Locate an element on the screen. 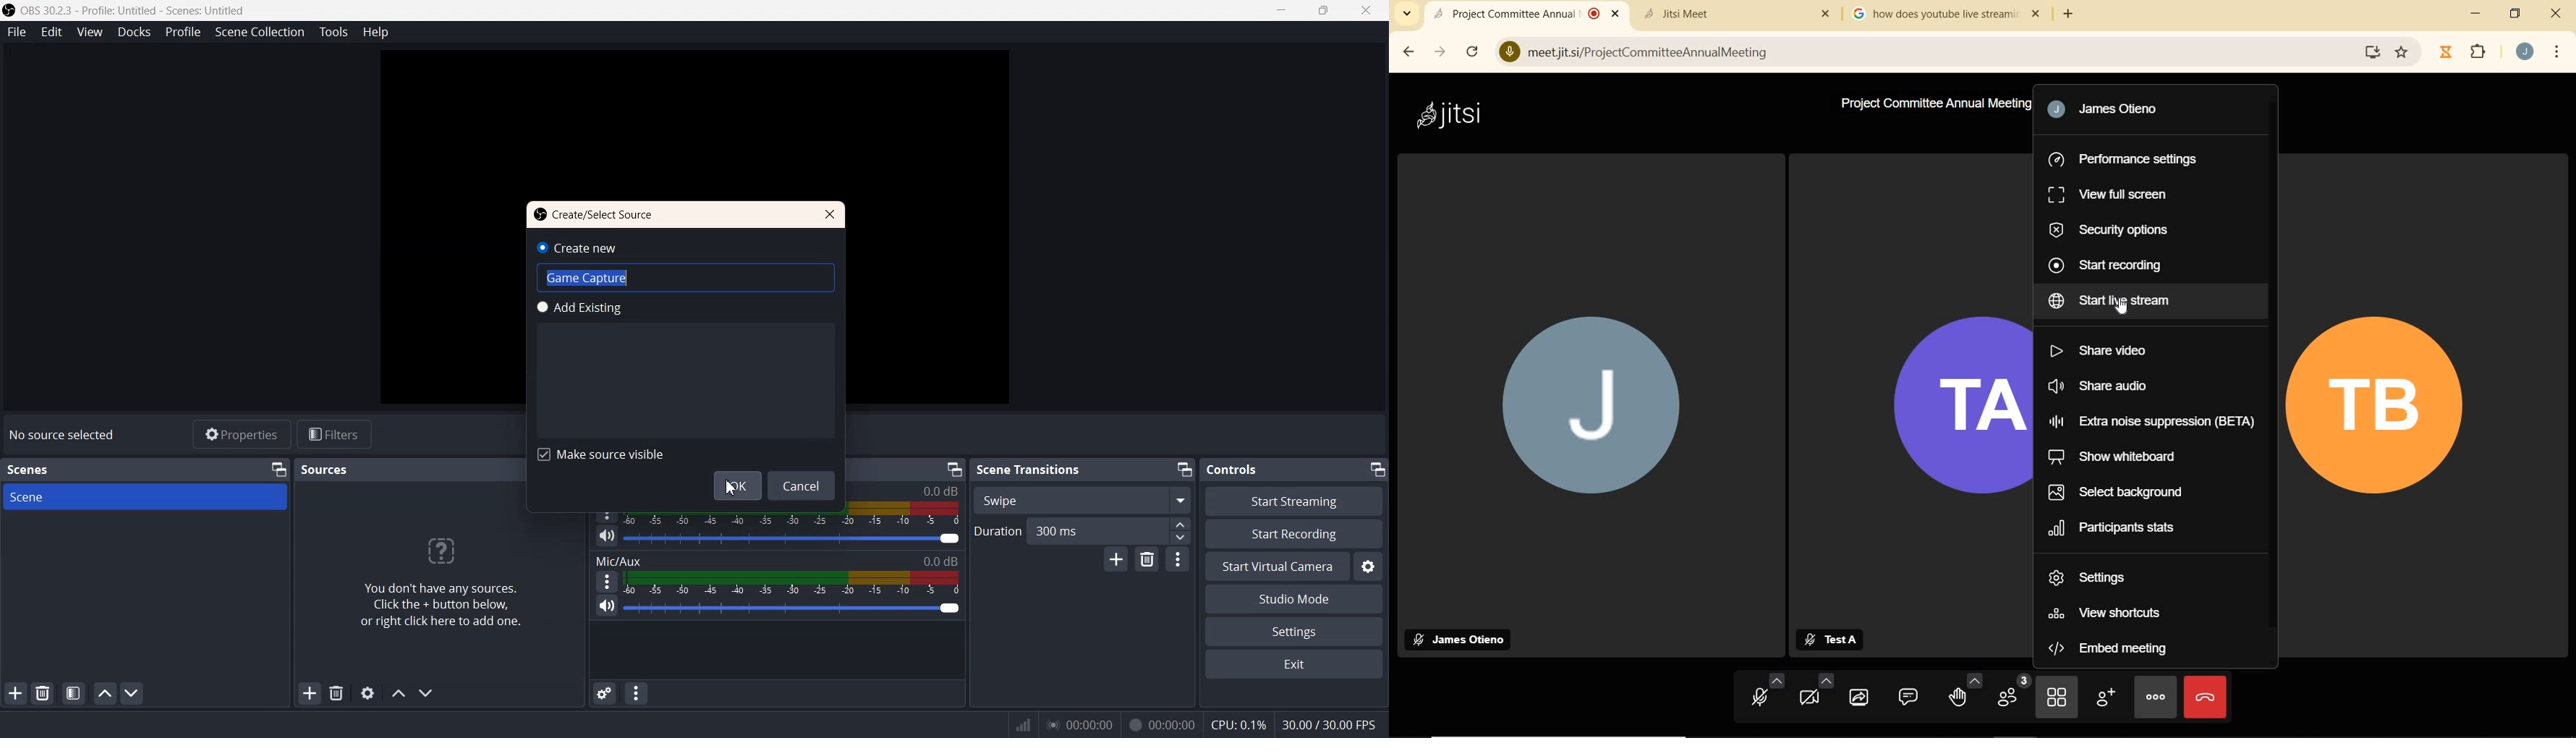  Transition properties is located at coordinates (1177, 559).